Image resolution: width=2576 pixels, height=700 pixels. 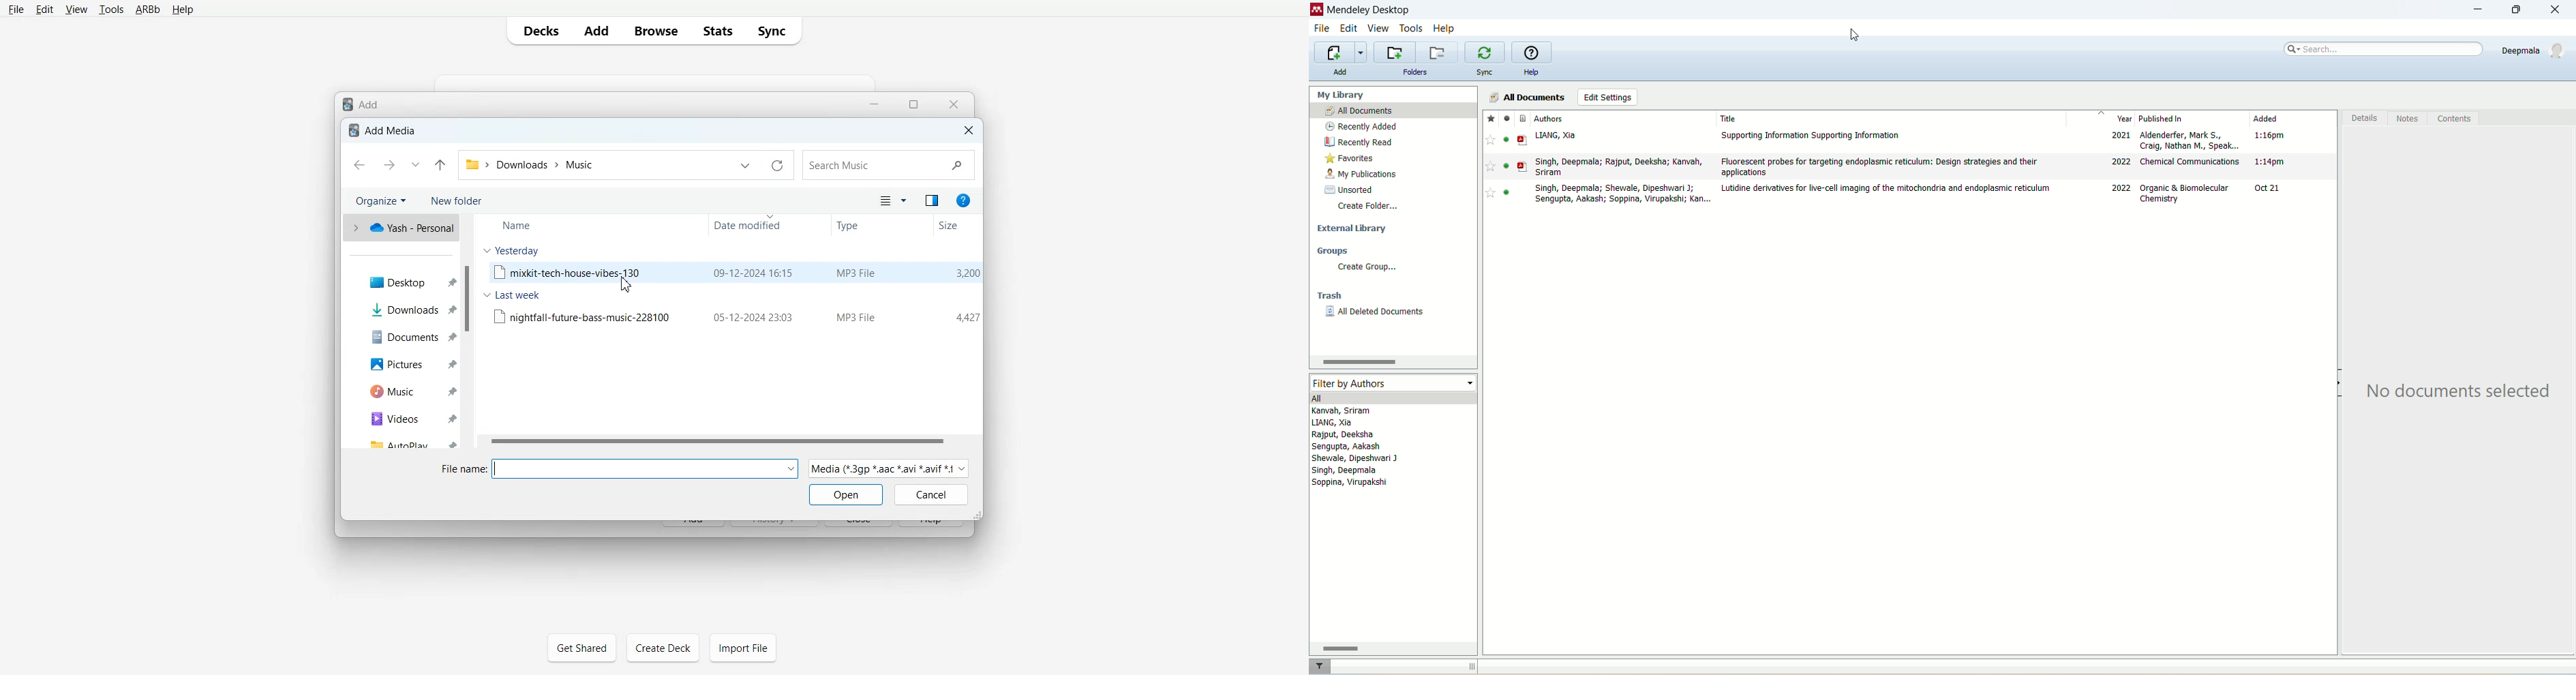 What do you see at coordinates (441, 164) in the screenshot?
I see `Up to Last file` at bounding box center [441, 164].